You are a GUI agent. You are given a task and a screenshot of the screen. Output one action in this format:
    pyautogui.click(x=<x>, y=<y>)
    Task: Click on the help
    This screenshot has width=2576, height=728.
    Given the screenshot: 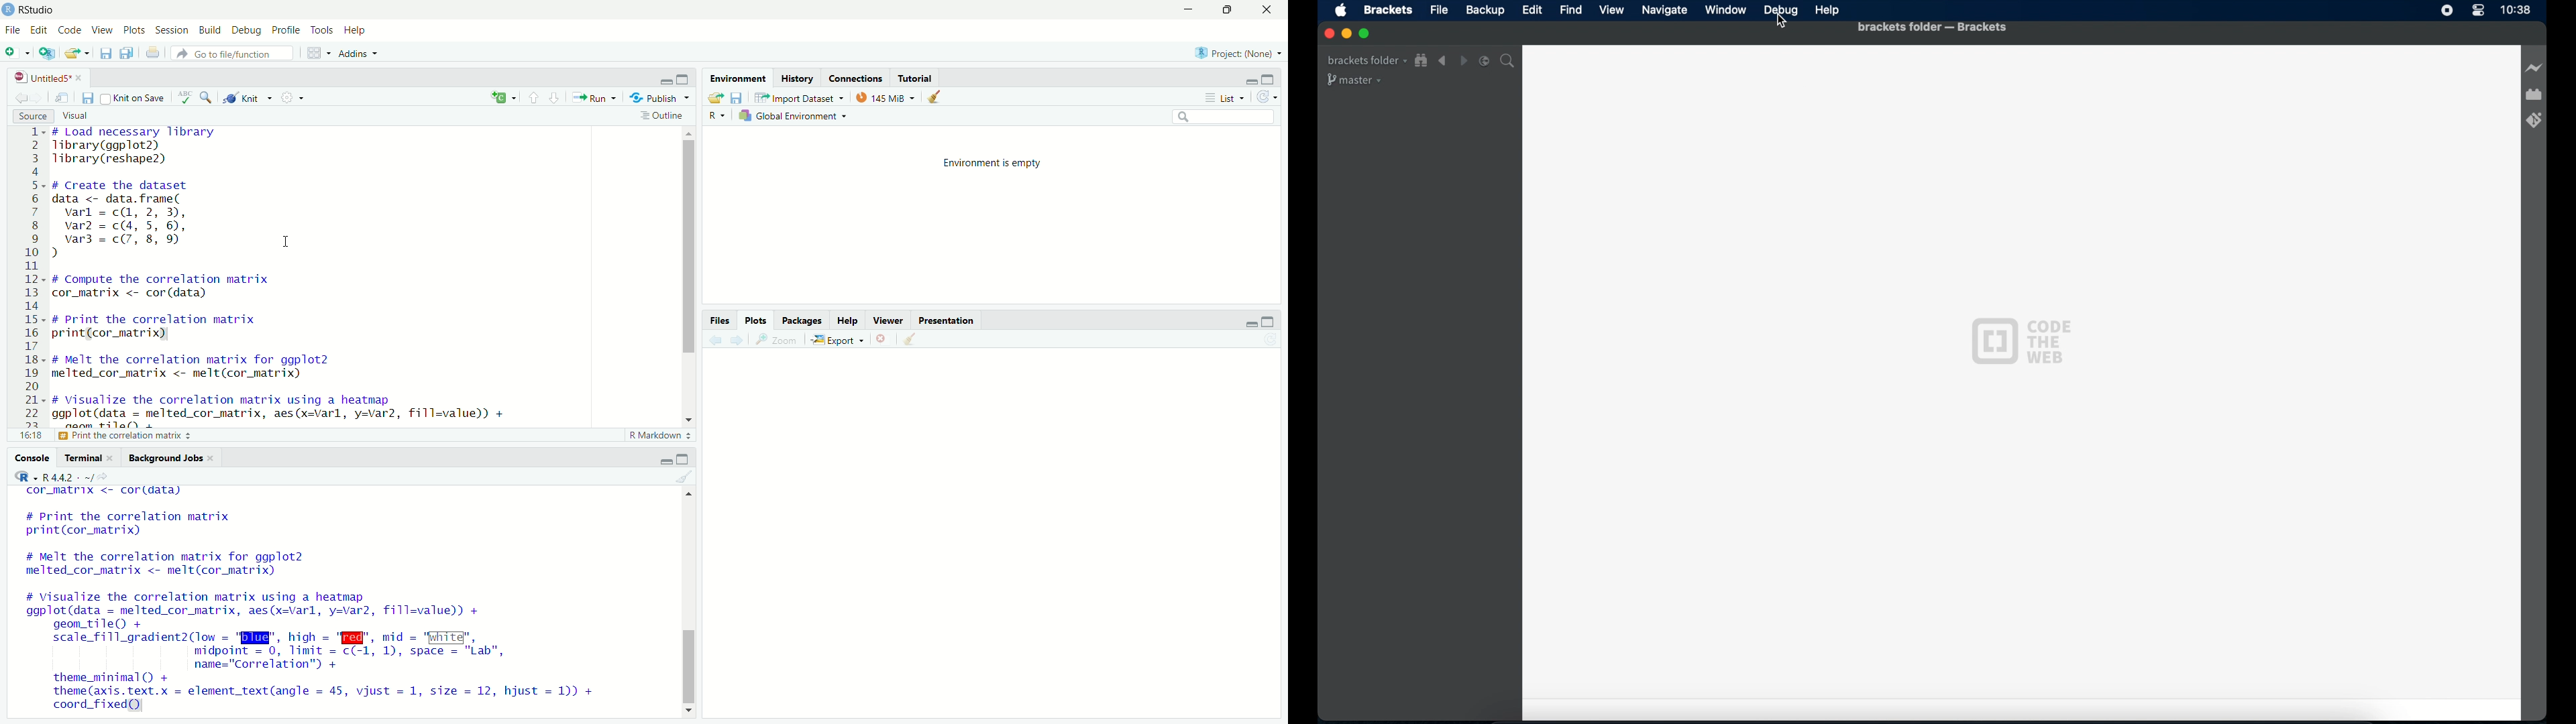 What is the action you would take?
    pyautogui.click(x=356, y=31)
    